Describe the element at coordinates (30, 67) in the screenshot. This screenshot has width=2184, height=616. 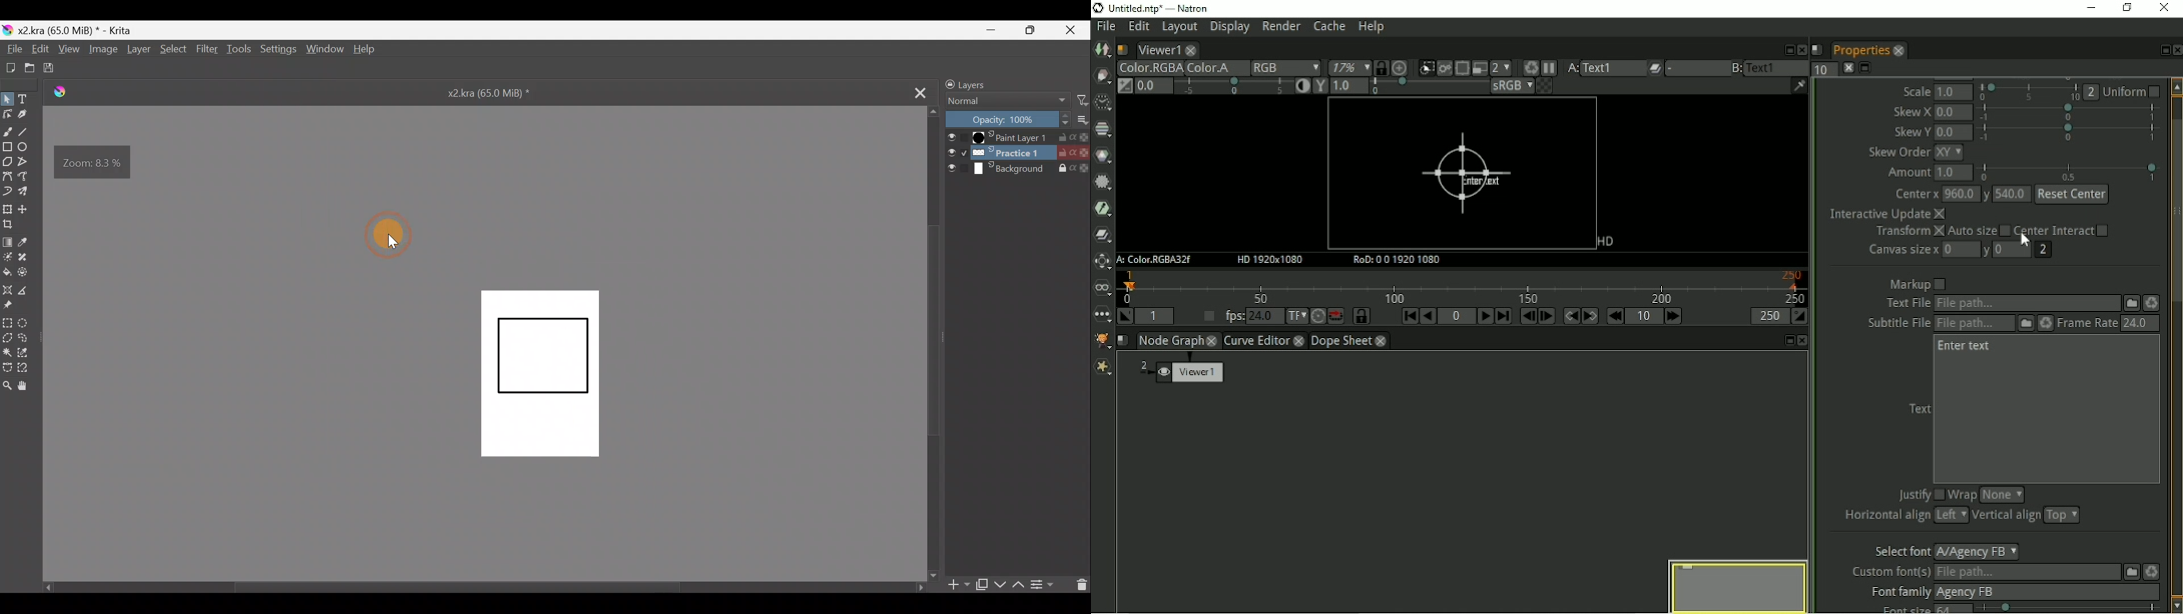
I see `Open an existing document` at that location.